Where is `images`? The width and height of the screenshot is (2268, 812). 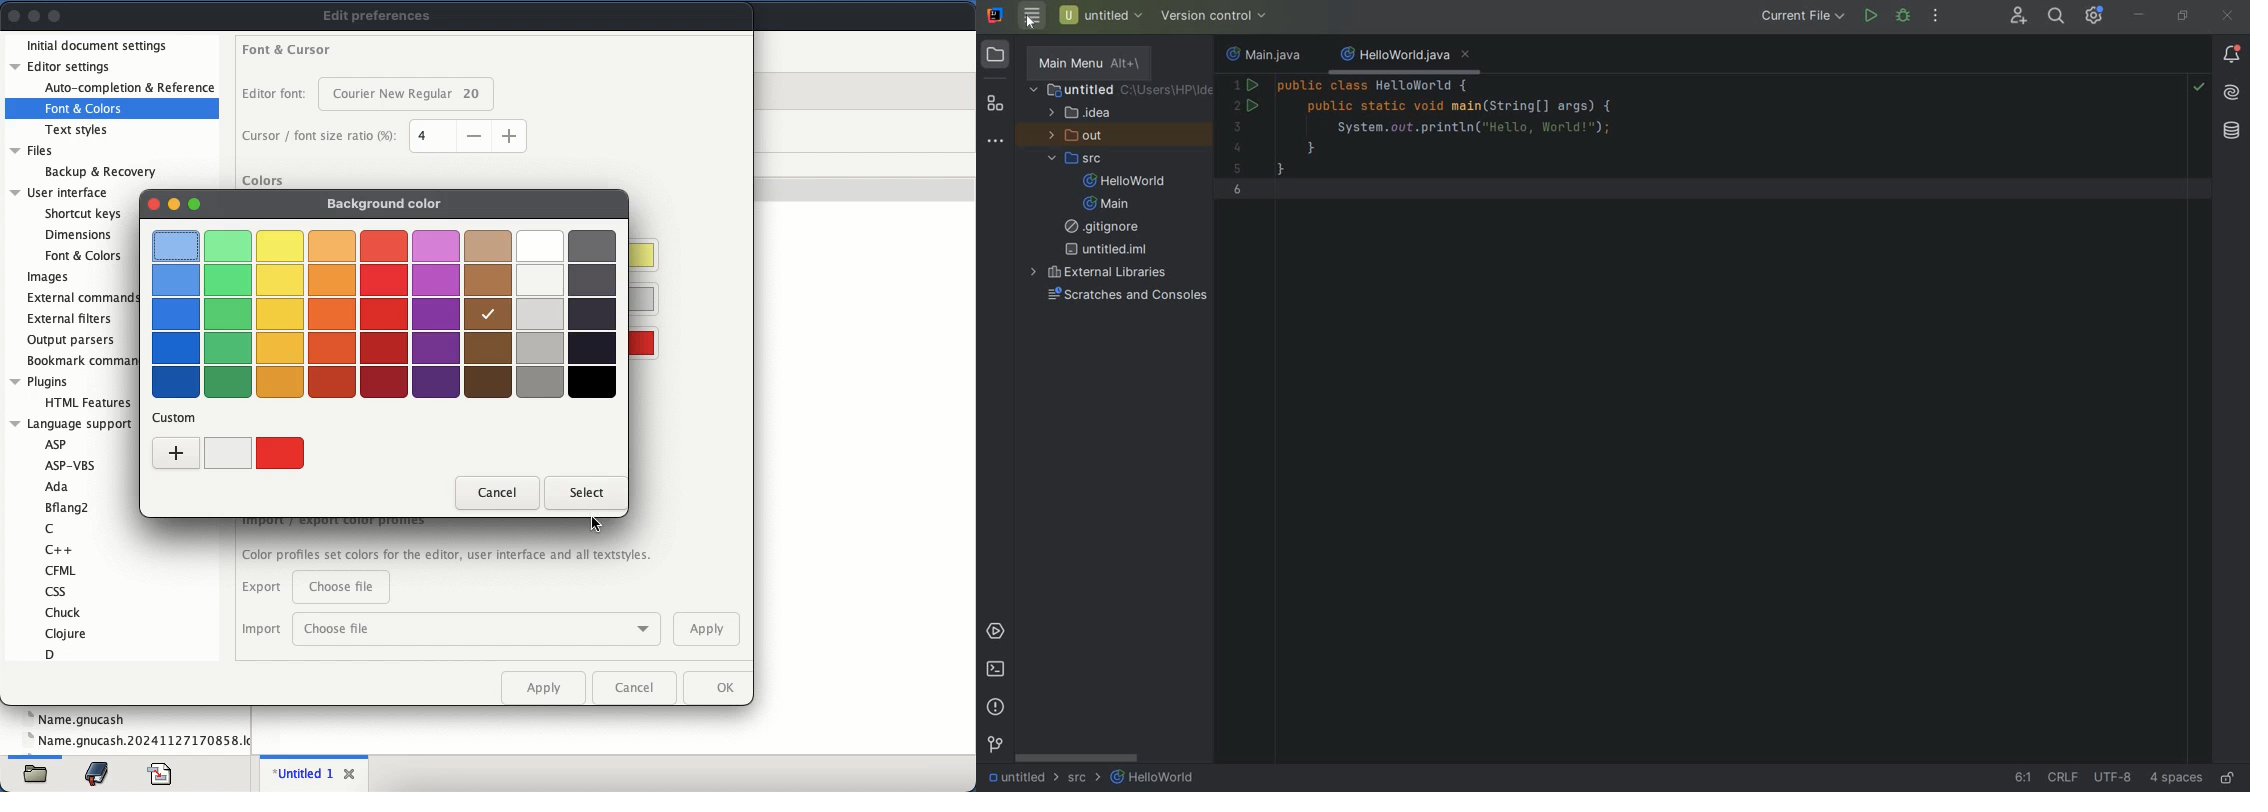
images is located at coordinates (48, 278).